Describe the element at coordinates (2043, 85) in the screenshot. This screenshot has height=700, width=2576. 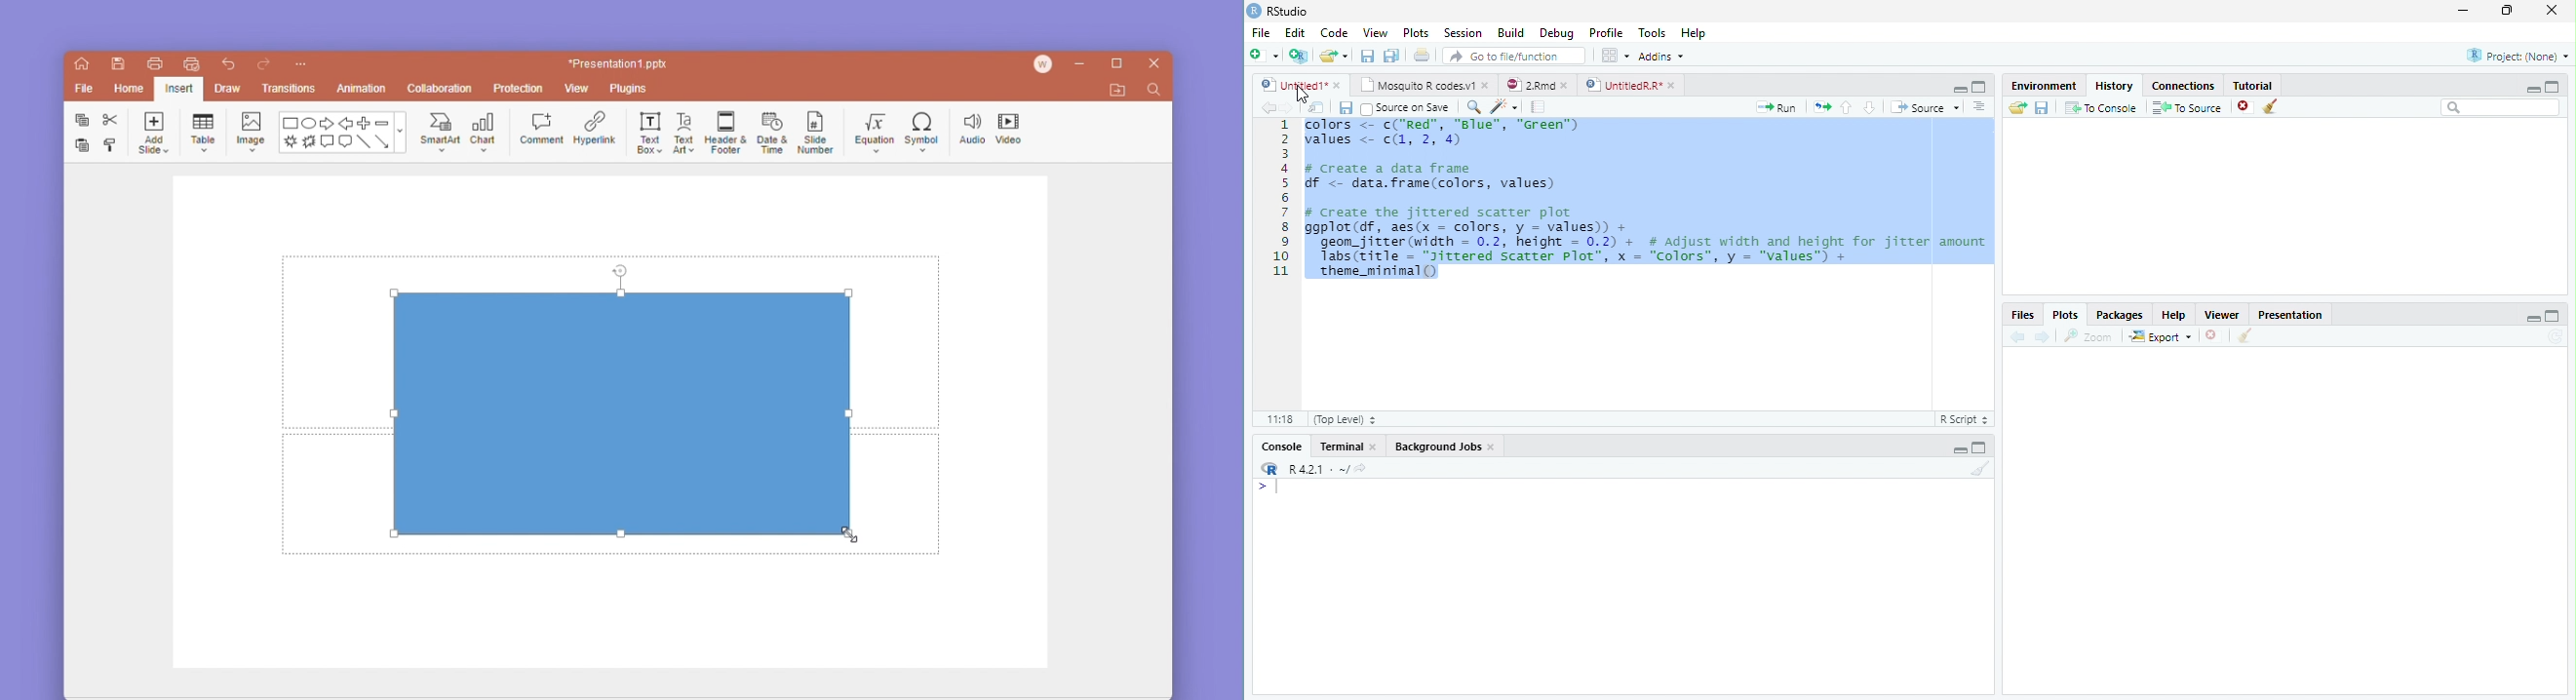
I see `Environment` at that location.